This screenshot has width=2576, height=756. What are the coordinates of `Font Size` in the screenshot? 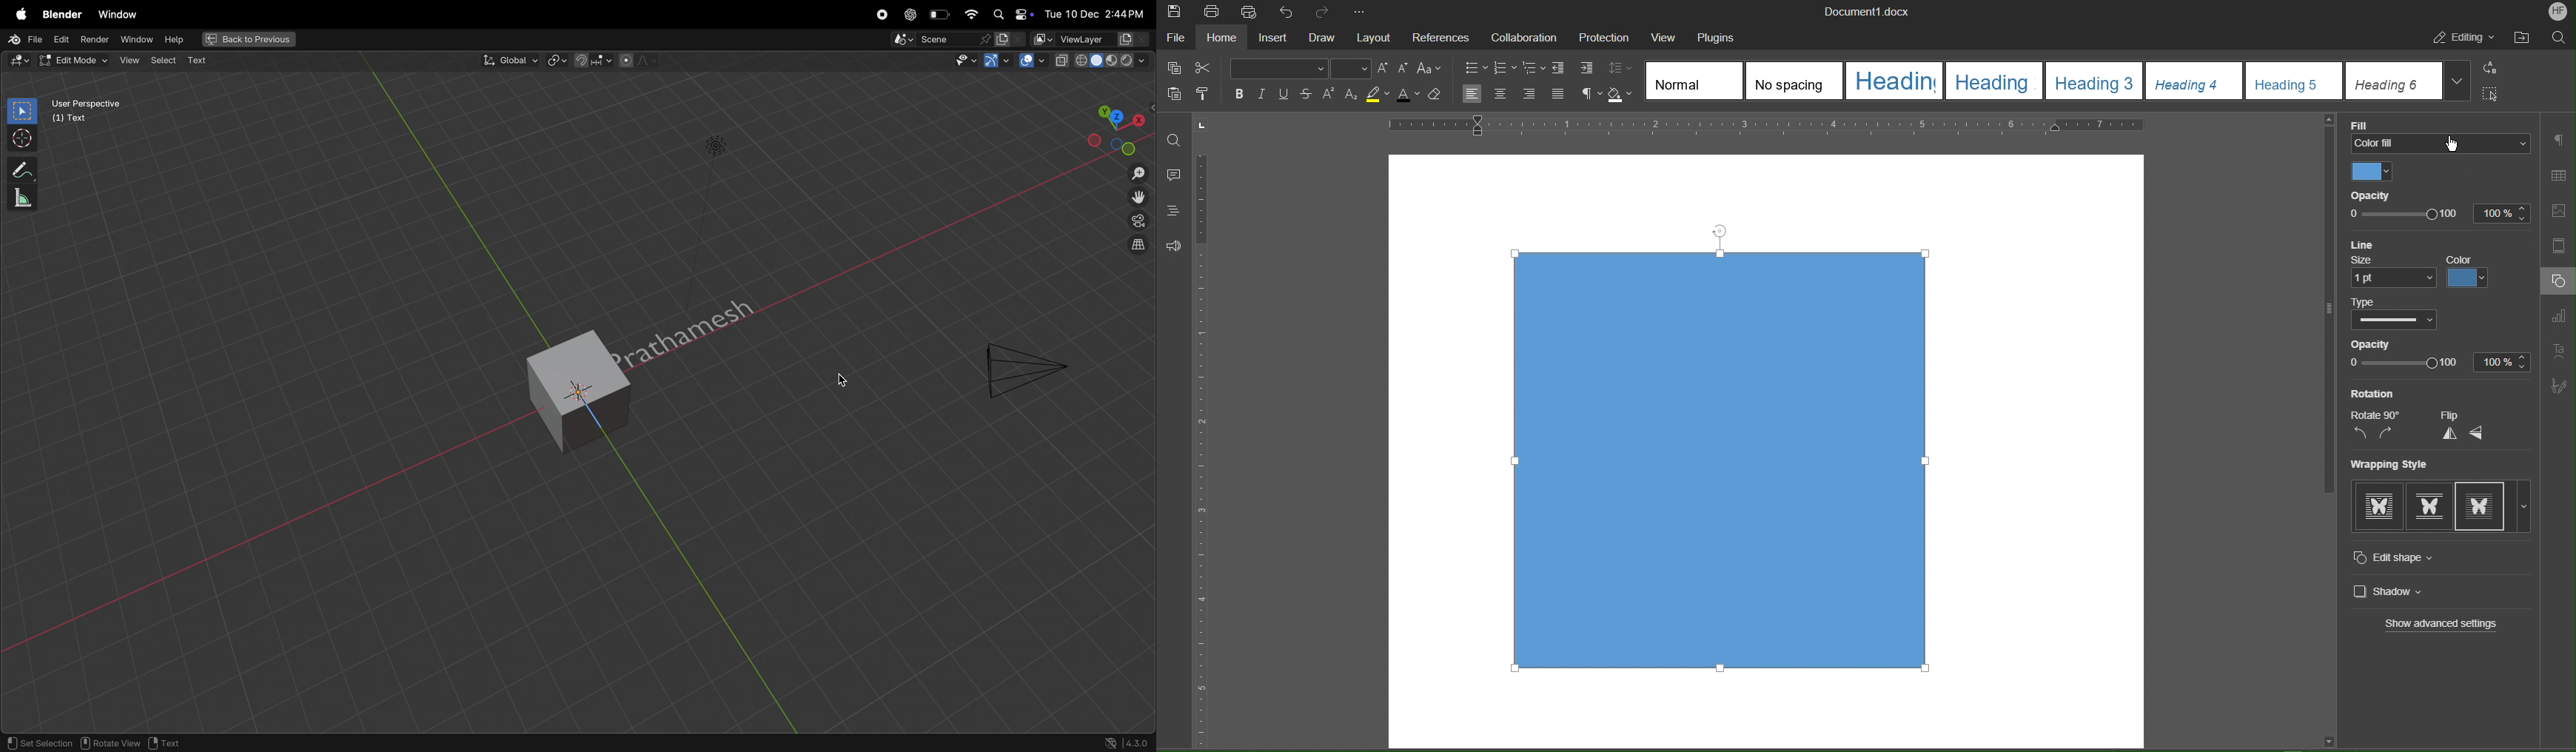 It's located at (1350, 70).